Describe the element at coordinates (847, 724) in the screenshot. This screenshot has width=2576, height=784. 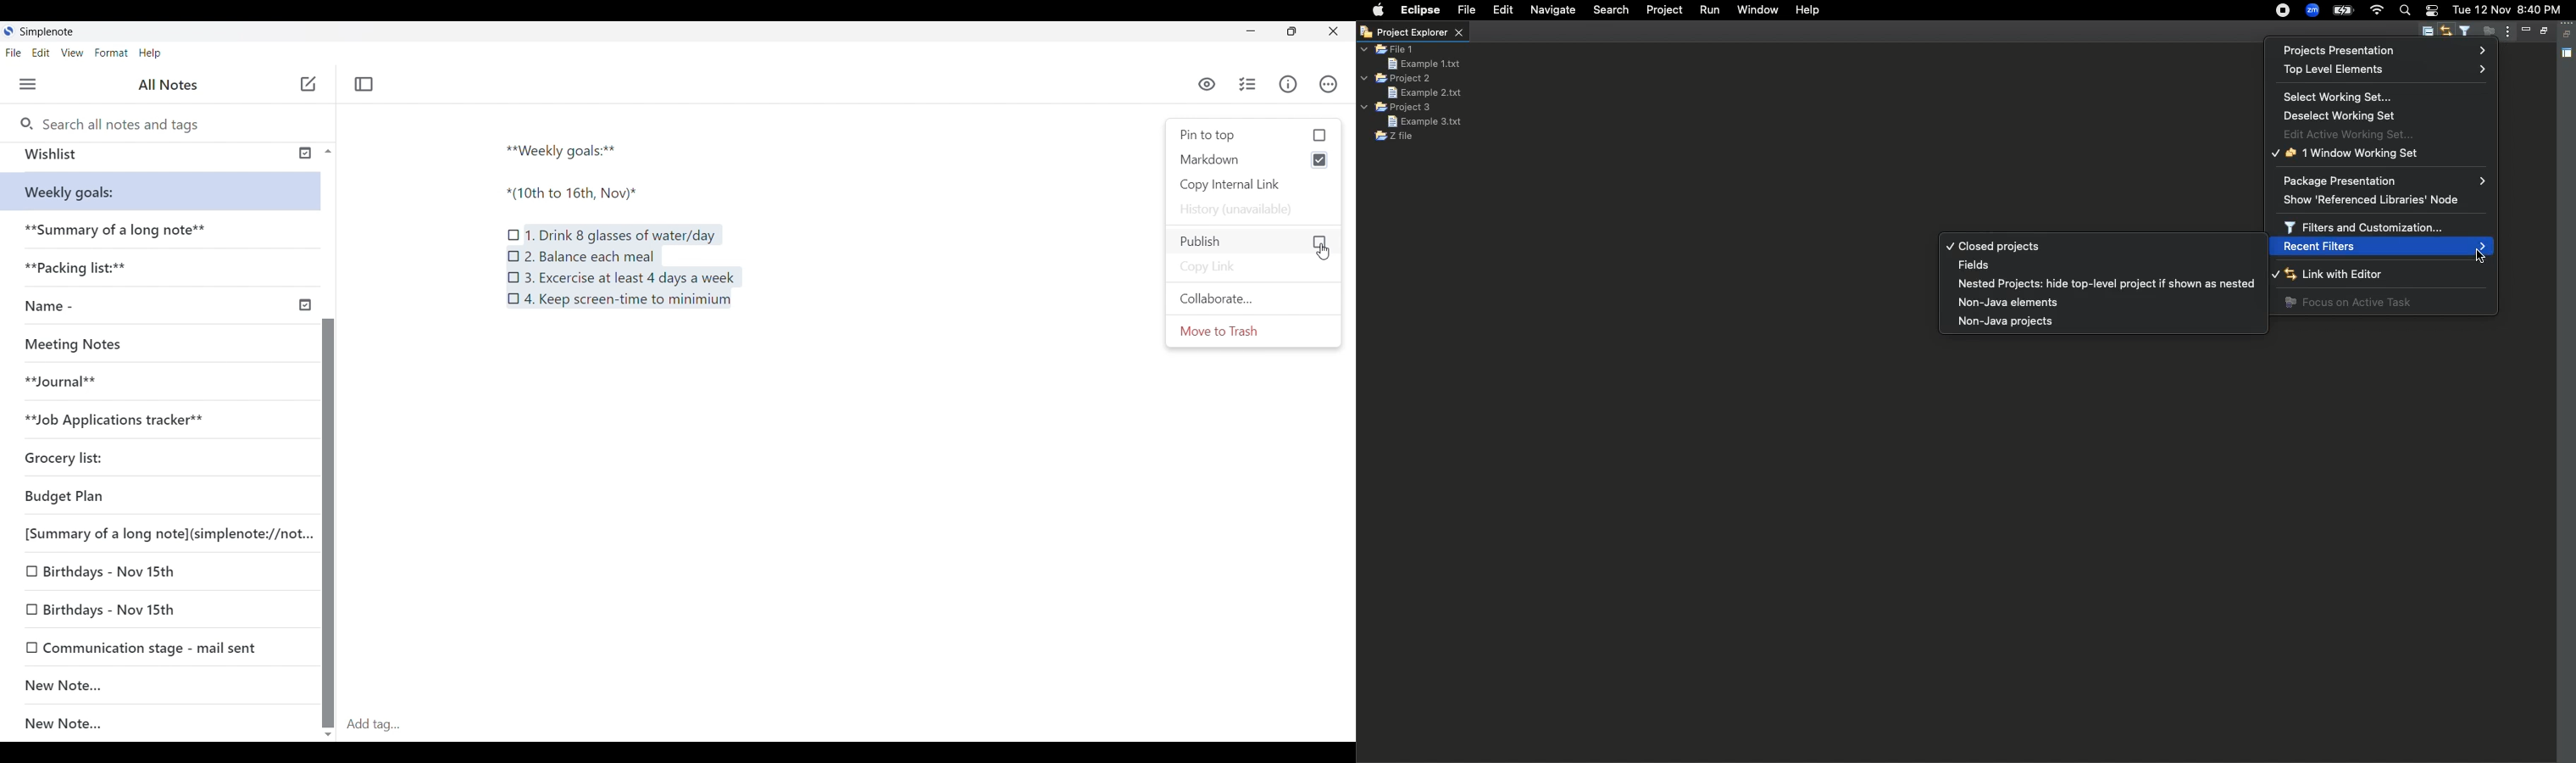
I see `Add tag` at that location.